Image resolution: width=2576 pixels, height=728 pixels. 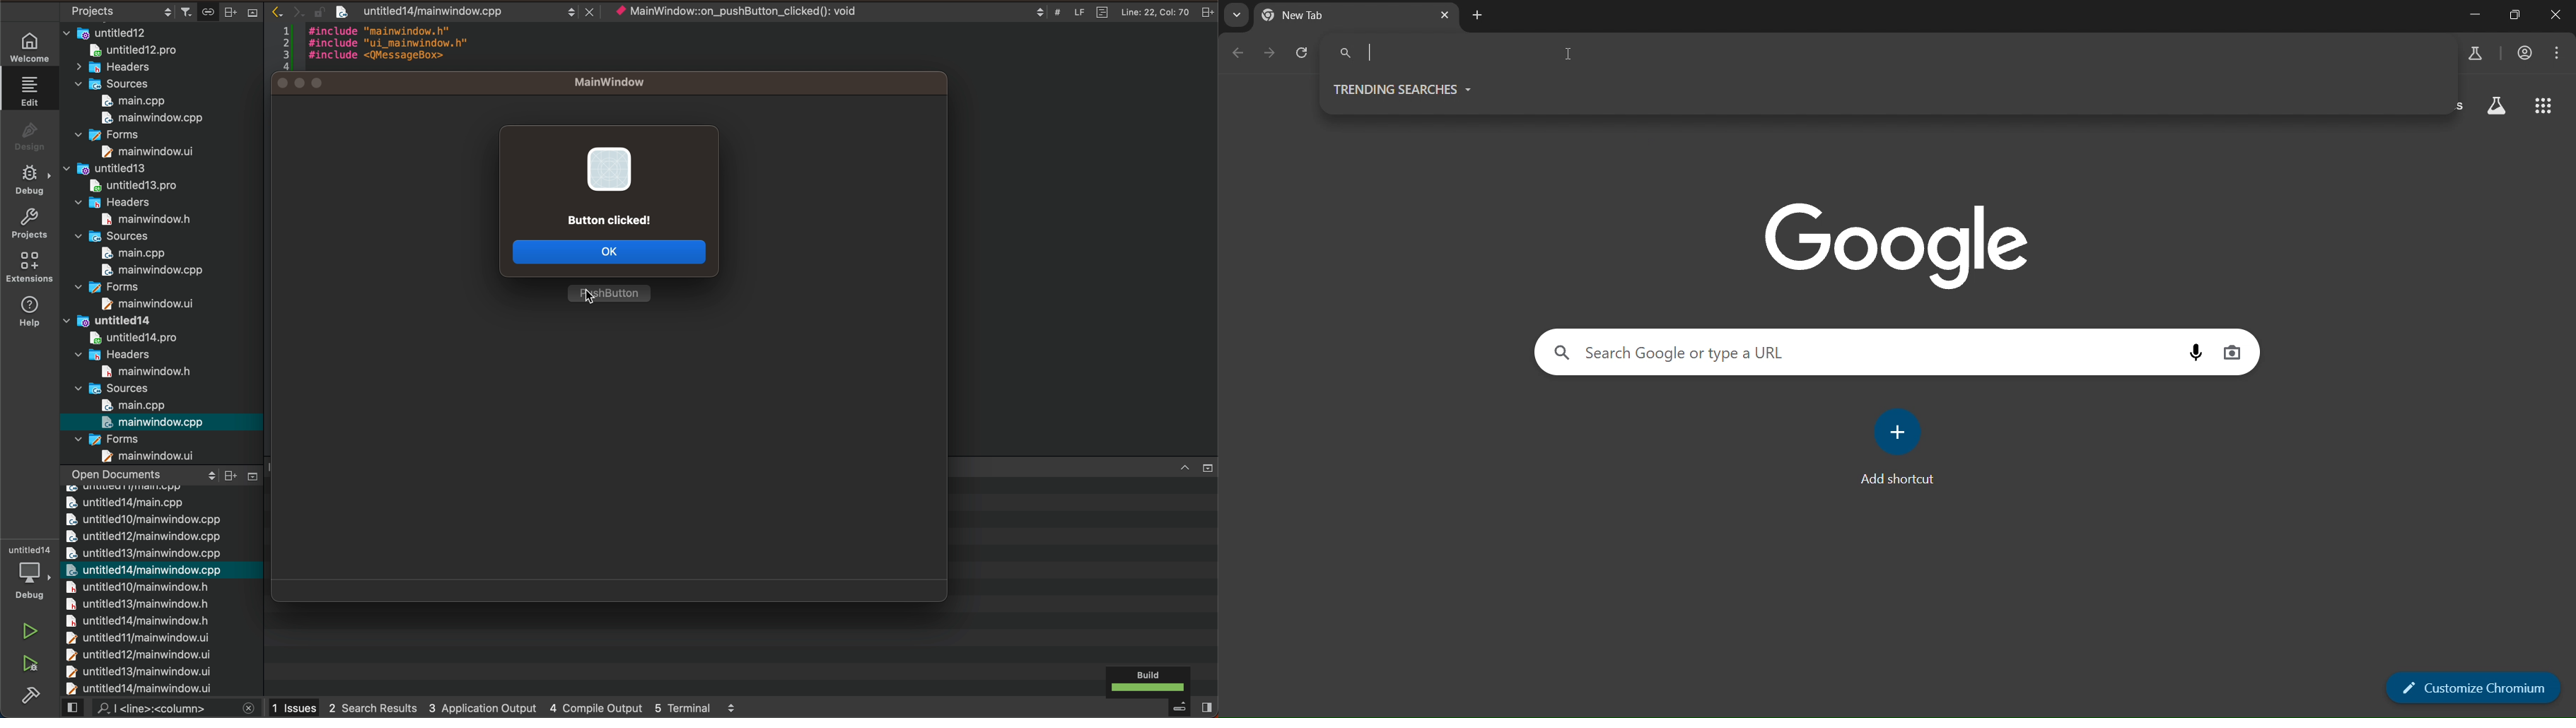 I want to click on voice search, so click(x=2200, y=351).